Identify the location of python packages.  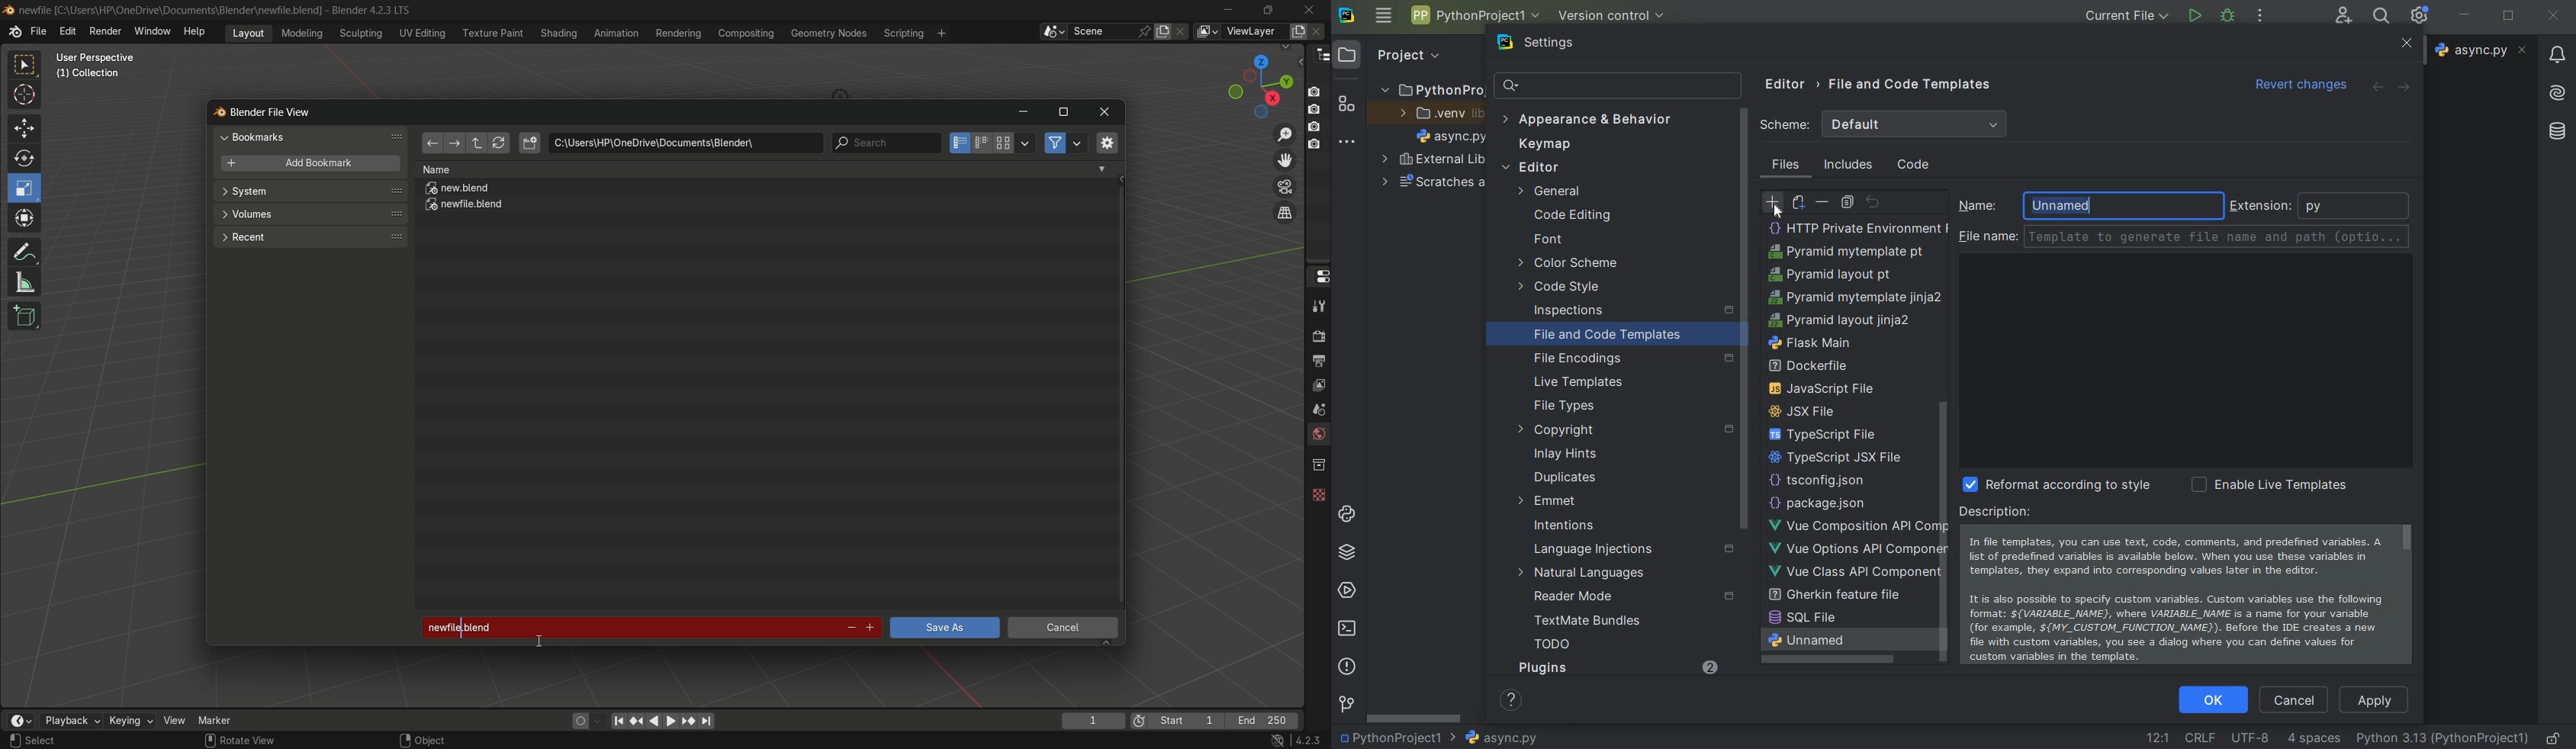
(1348, 551).